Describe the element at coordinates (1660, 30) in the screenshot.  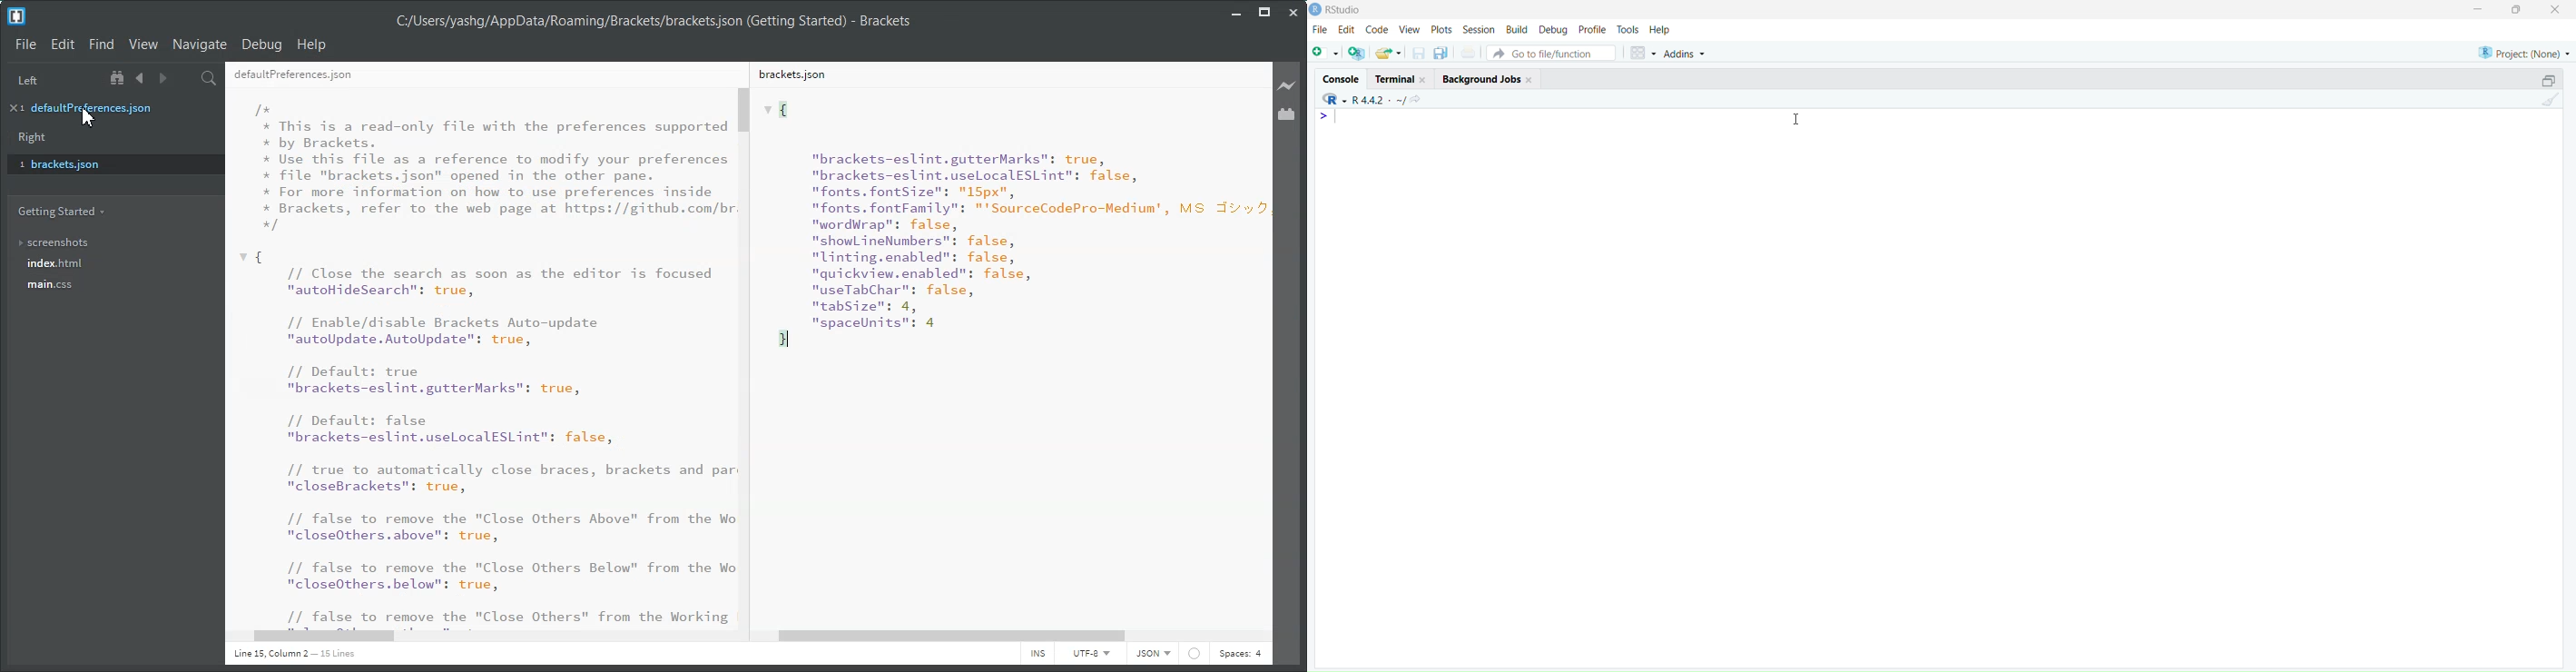
I see `Help` at that location.